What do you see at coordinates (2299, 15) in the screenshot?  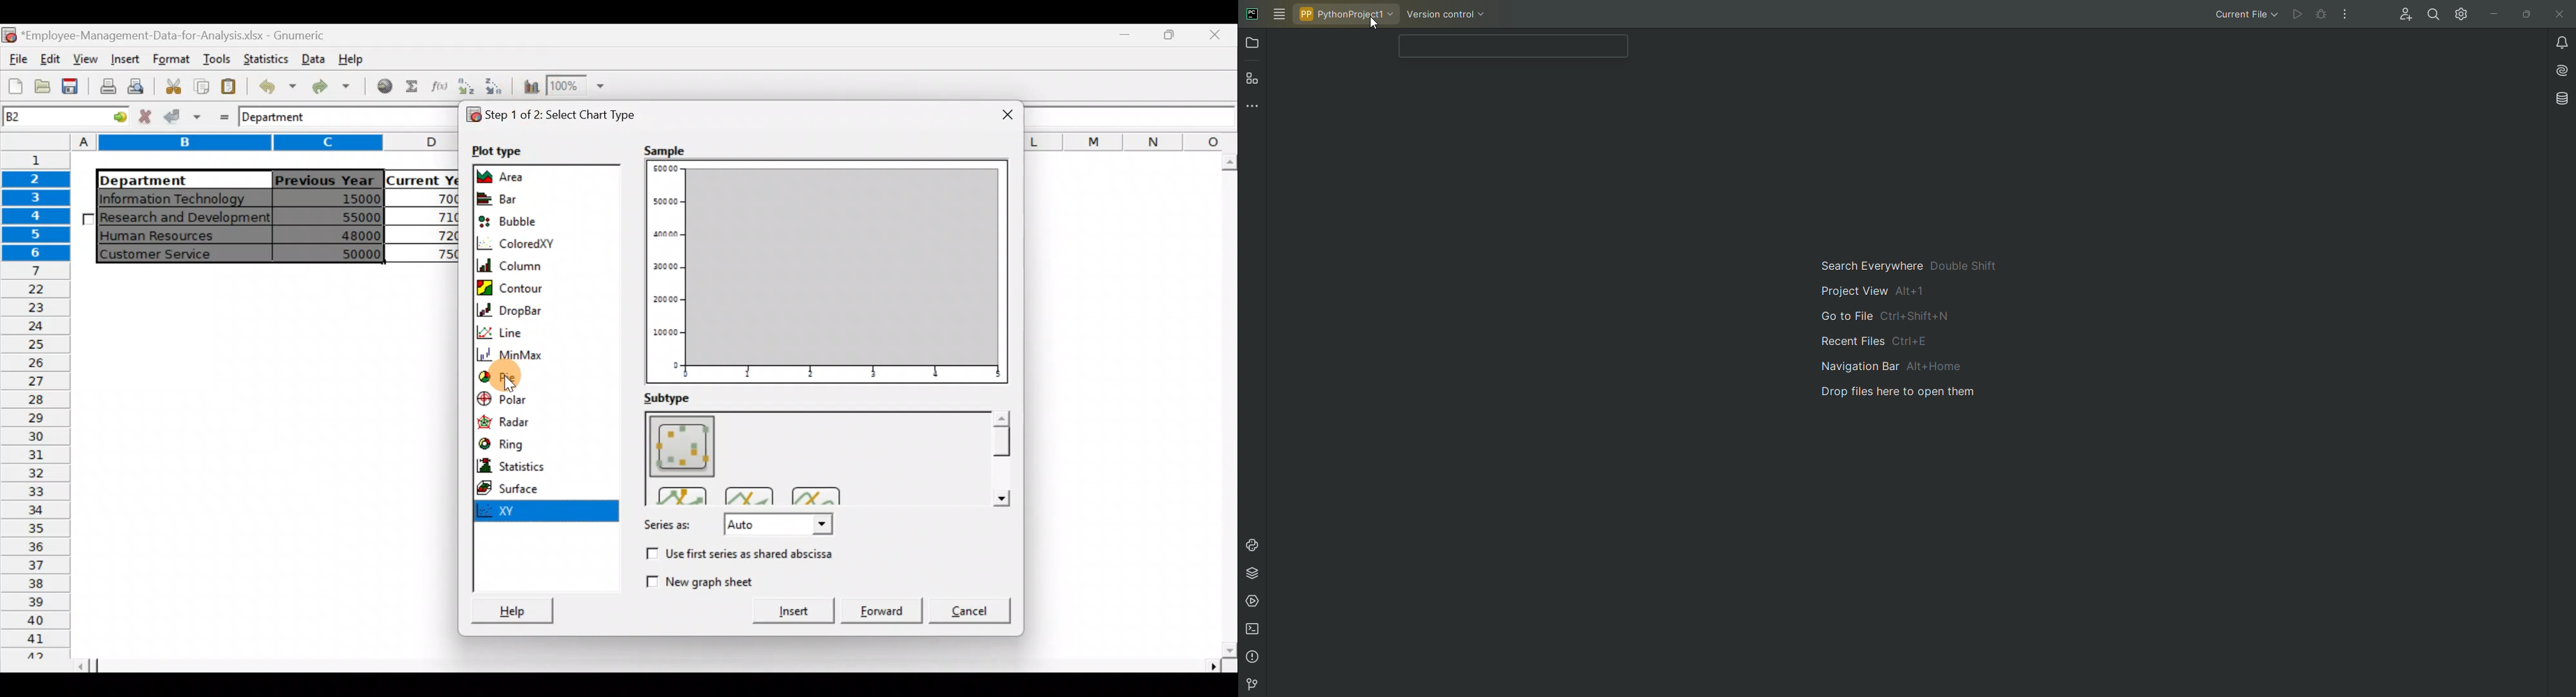 I see `Cannot run file` at bounding box center [2299, 15].